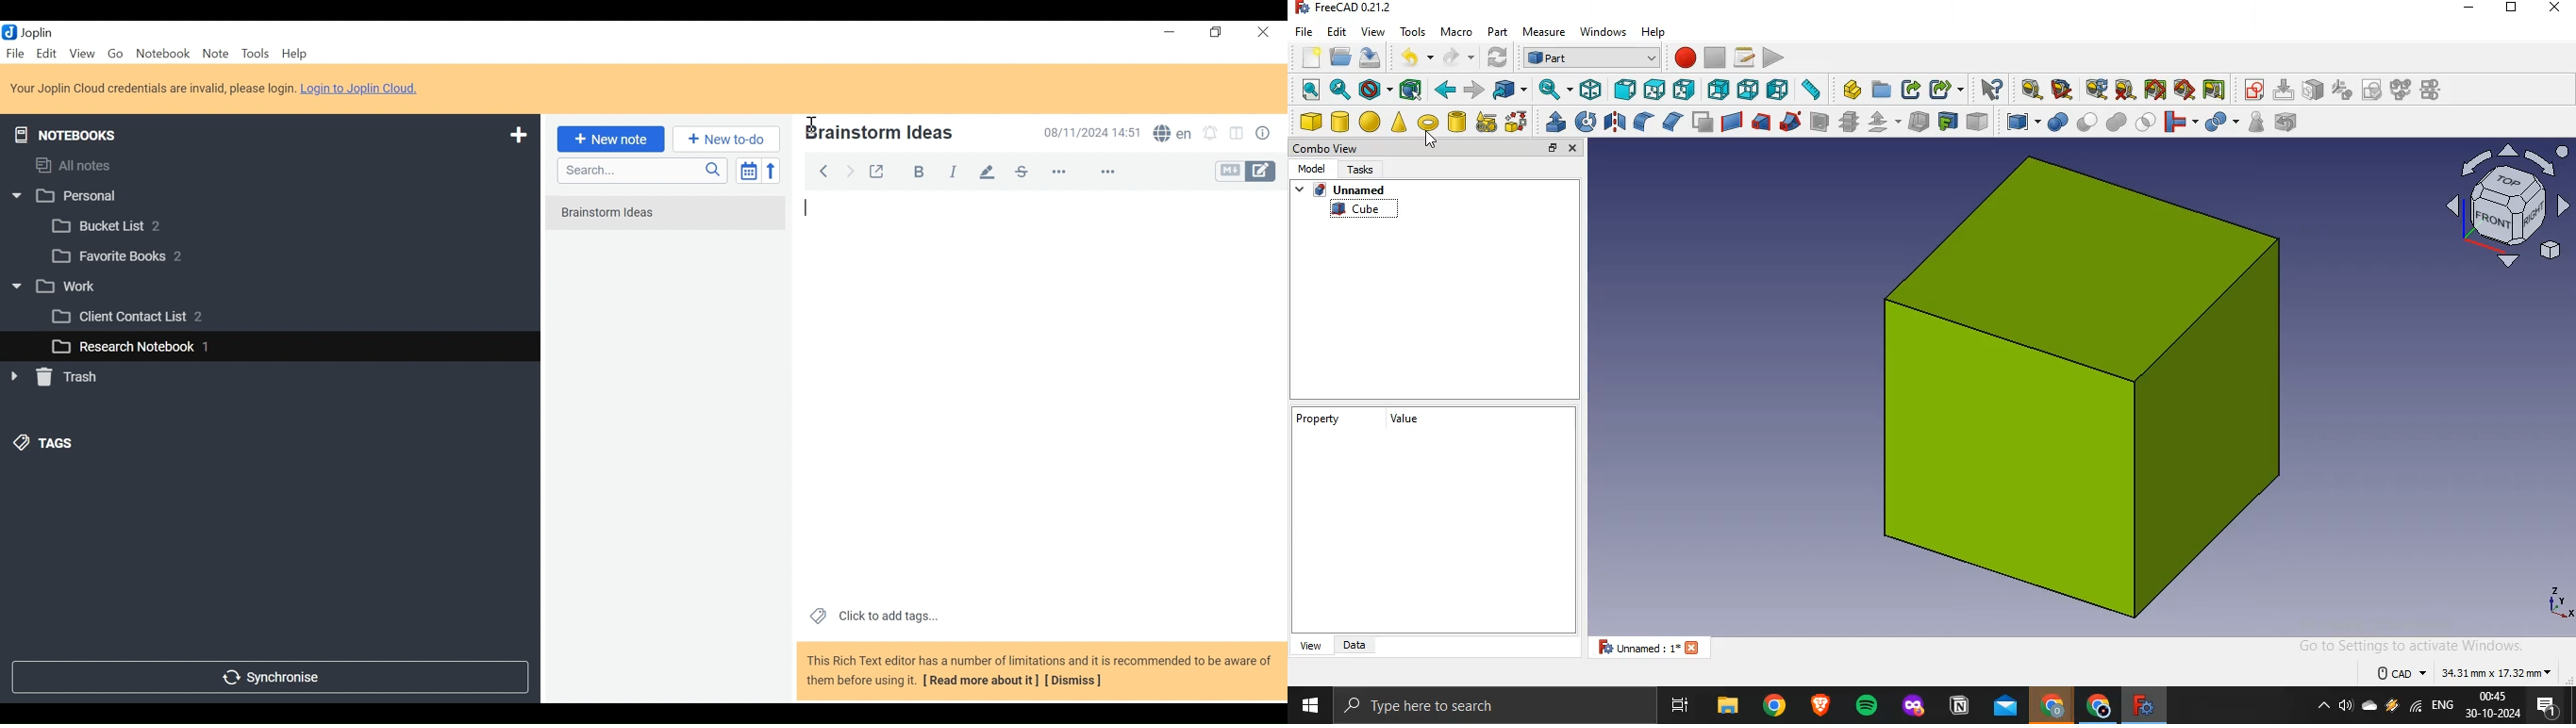 The width and height of the screenshot is (2576, 728). Describe the element at coordinates (1591, 89) in the screenshot. I see `isometric view` at that location.